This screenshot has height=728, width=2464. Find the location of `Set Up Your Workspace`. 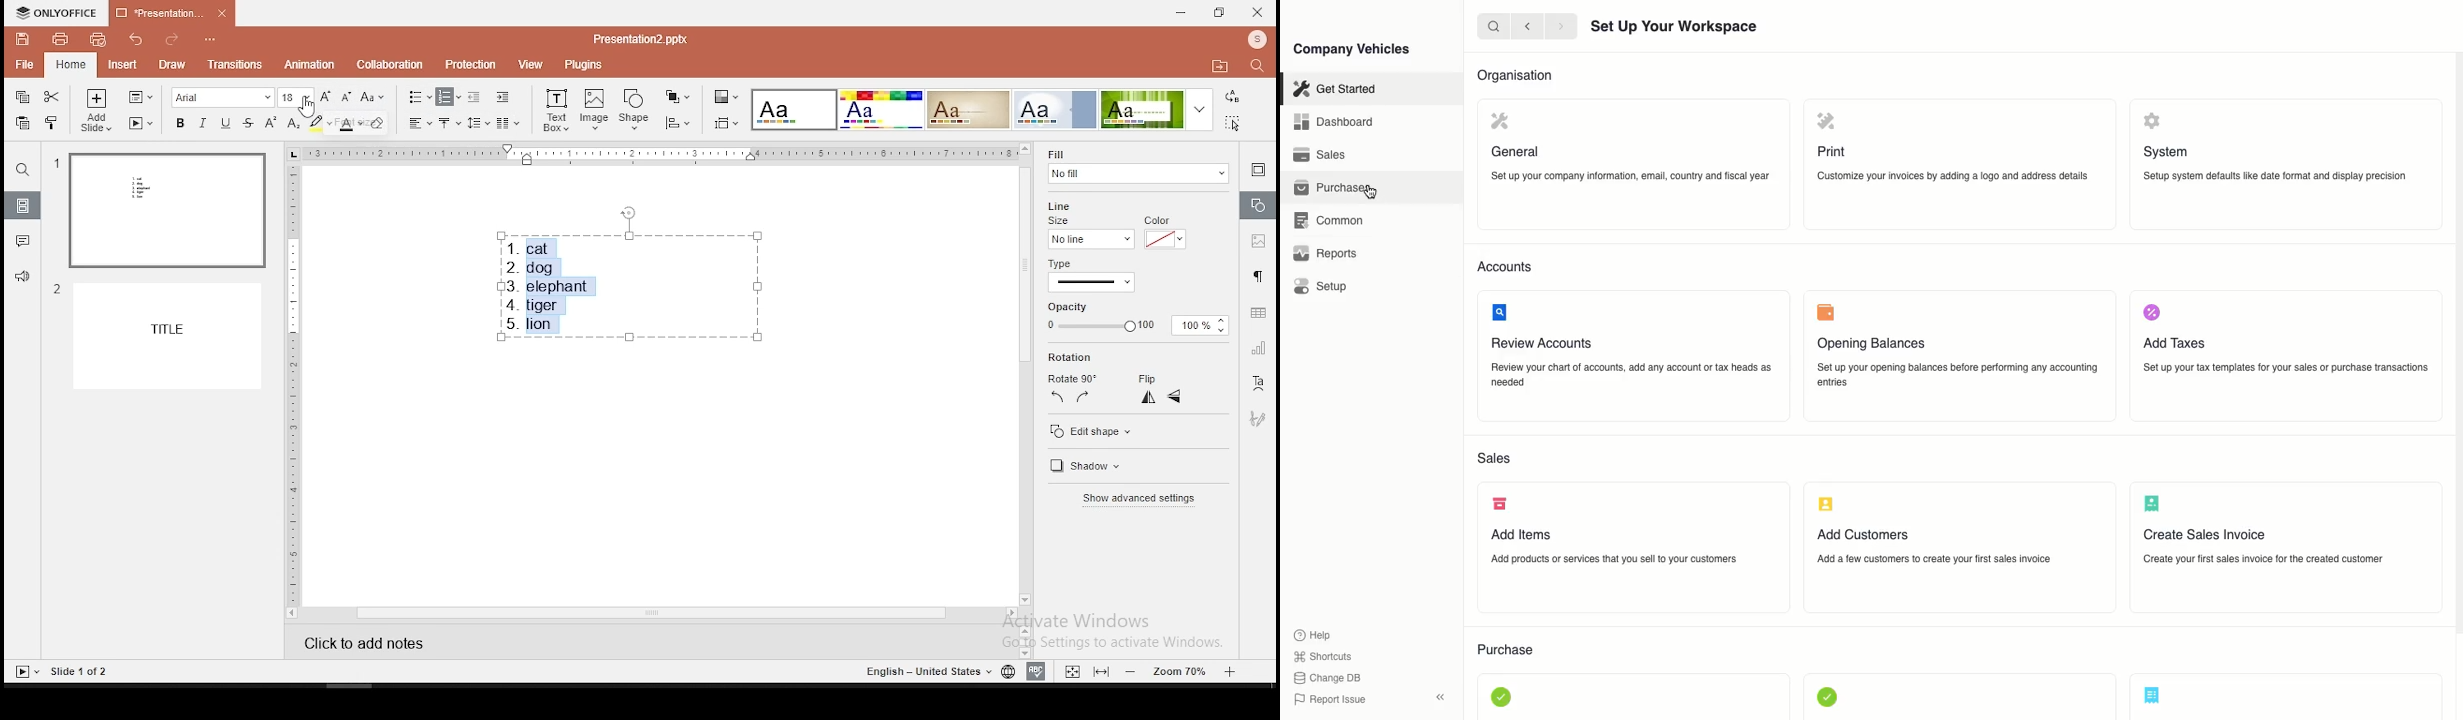

Set Up Your Workspace is located at coordinates (1675, 28).